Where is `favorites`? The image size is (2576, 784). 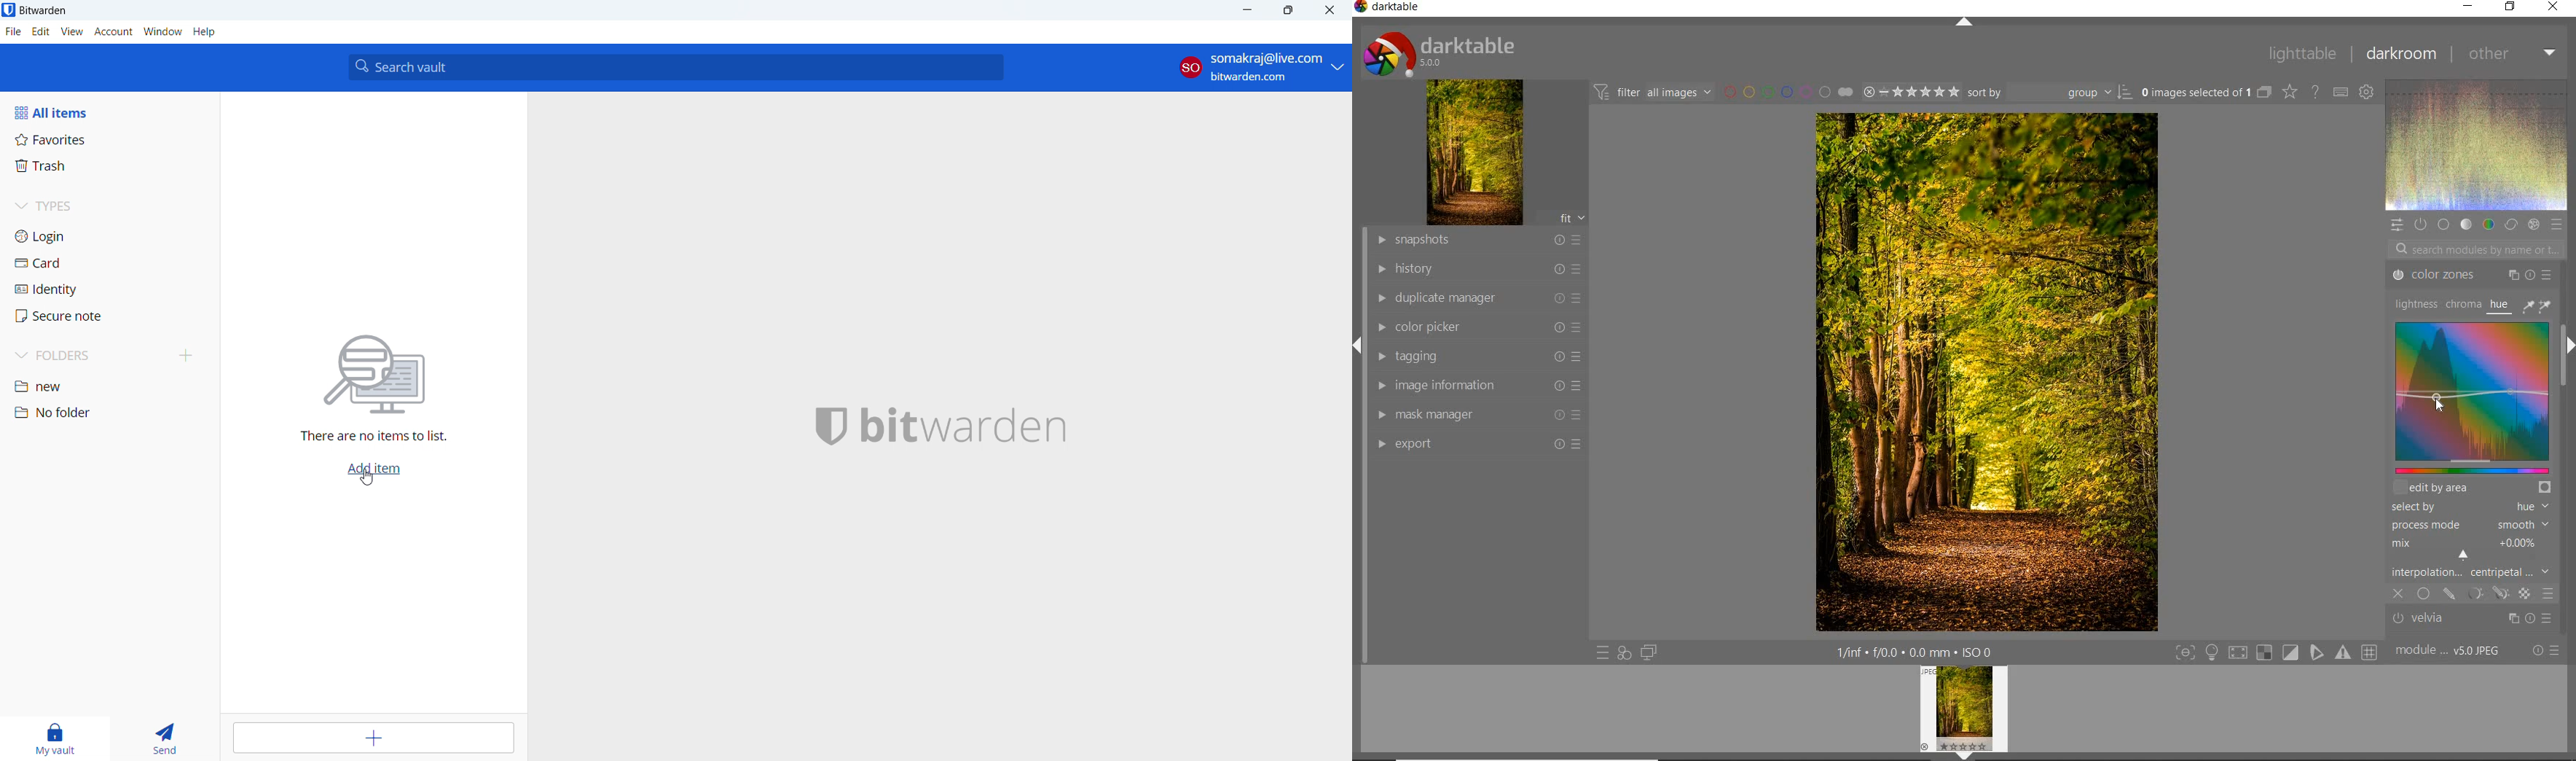 favorites is located at coordinates (110, 139).